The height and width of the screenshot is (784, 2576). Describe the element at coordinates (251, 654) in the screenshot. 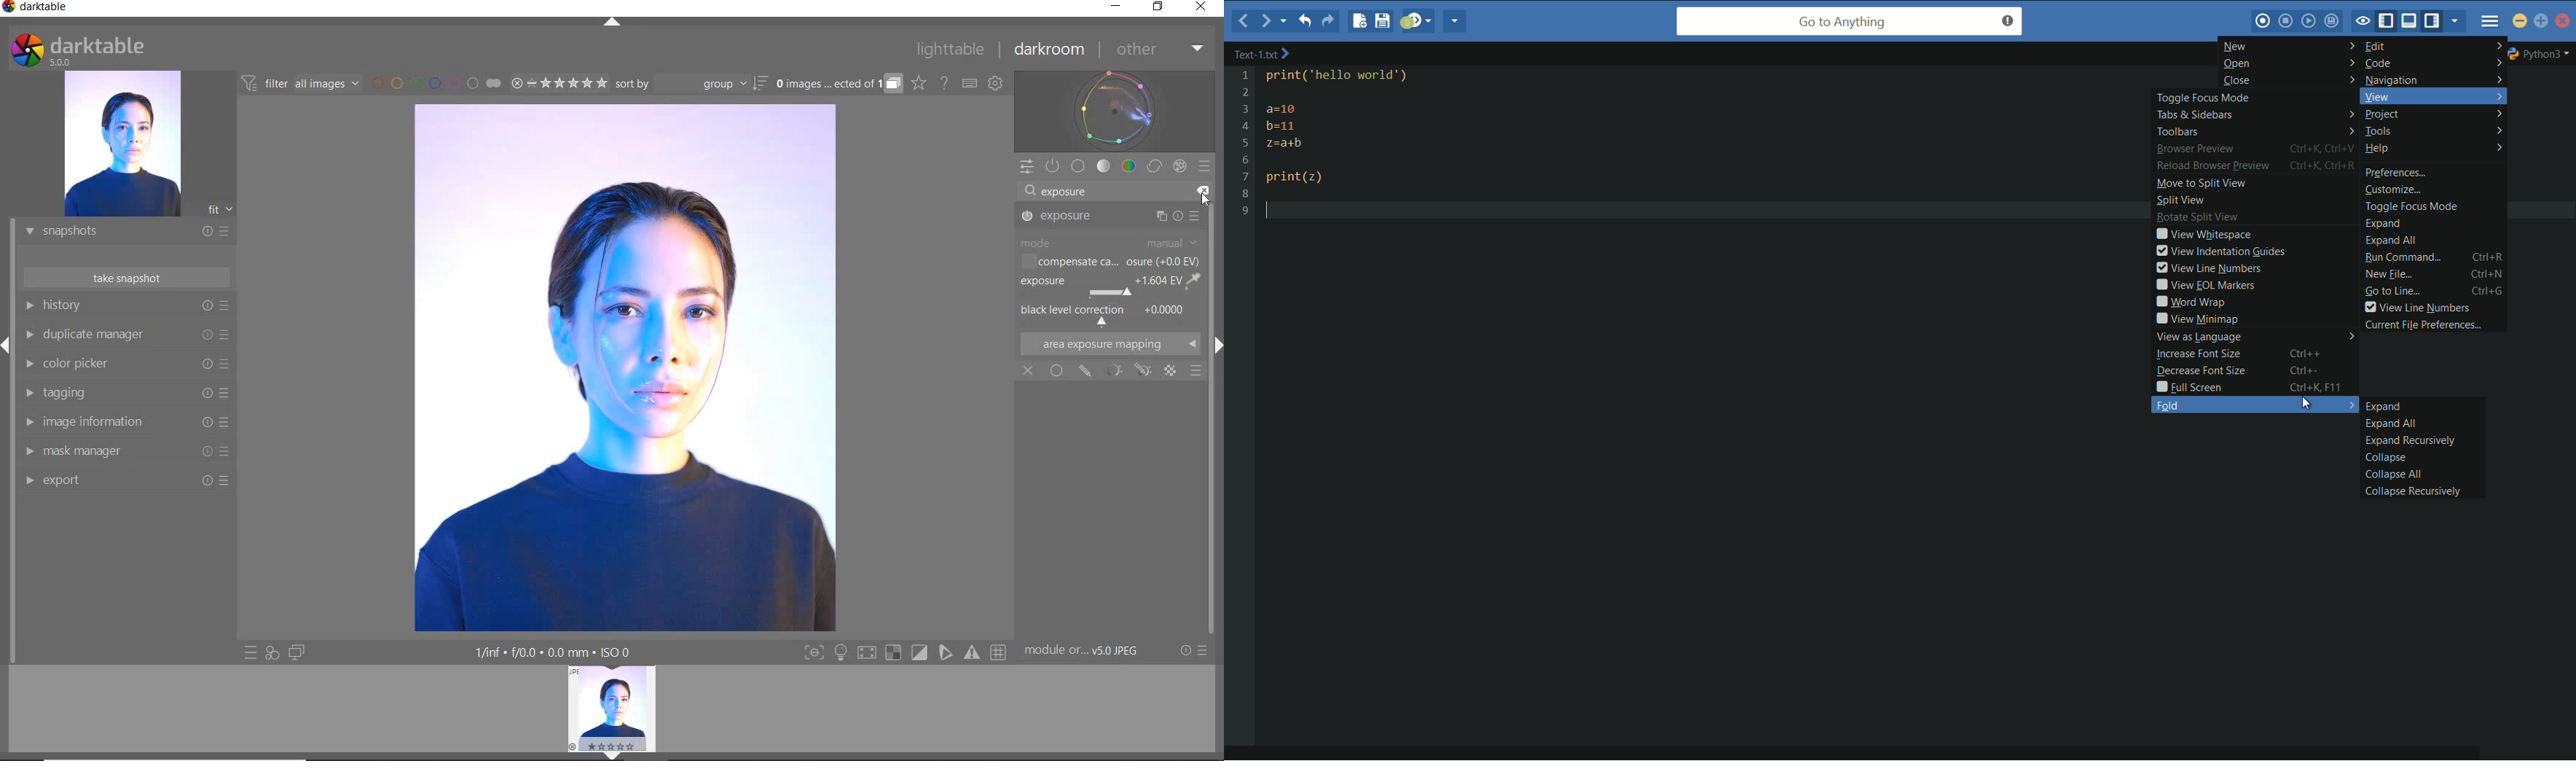

I see `QUICK ACCESS TO PRESET` at that location.